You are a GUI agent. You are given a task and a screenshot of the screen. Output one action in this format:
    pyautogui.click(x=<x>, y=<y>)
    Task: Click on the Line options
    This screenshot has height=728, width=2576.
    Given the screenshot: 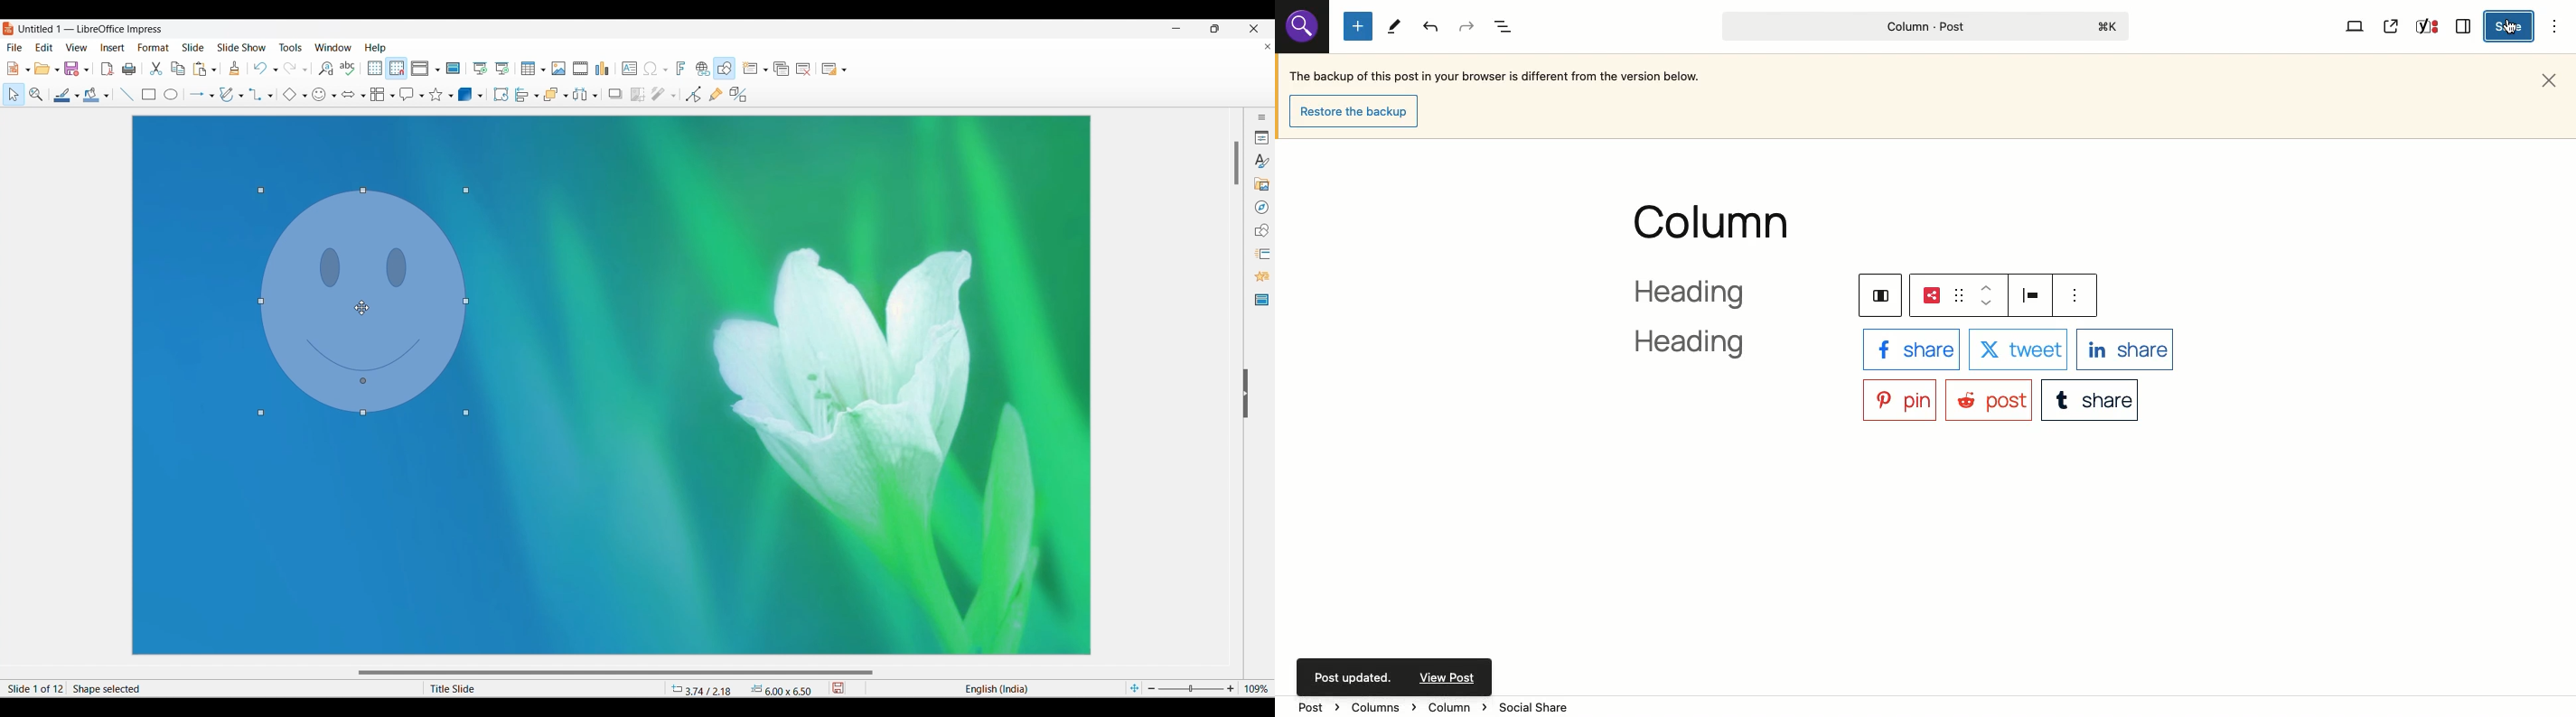 What is the action you would take?
    pyautogui.click(x=77, y=96)
    